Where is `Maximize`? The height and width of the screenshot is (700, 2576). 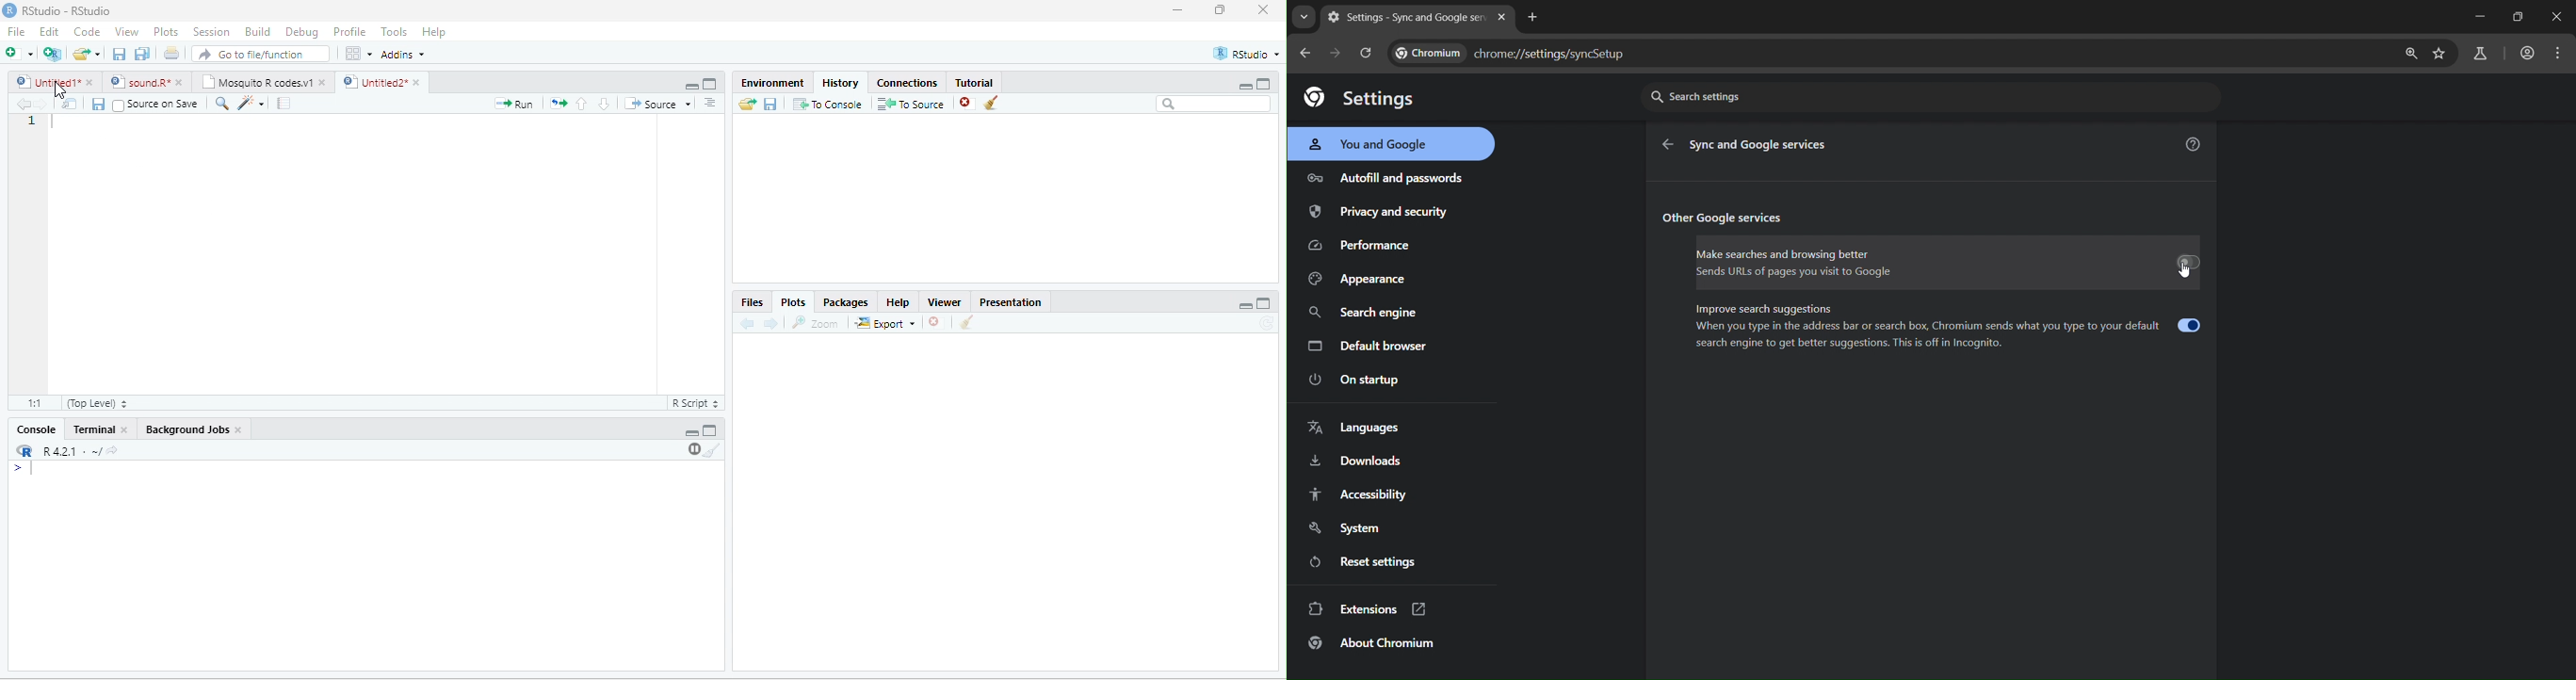 Maximize is located at coordinates (1263, 303).